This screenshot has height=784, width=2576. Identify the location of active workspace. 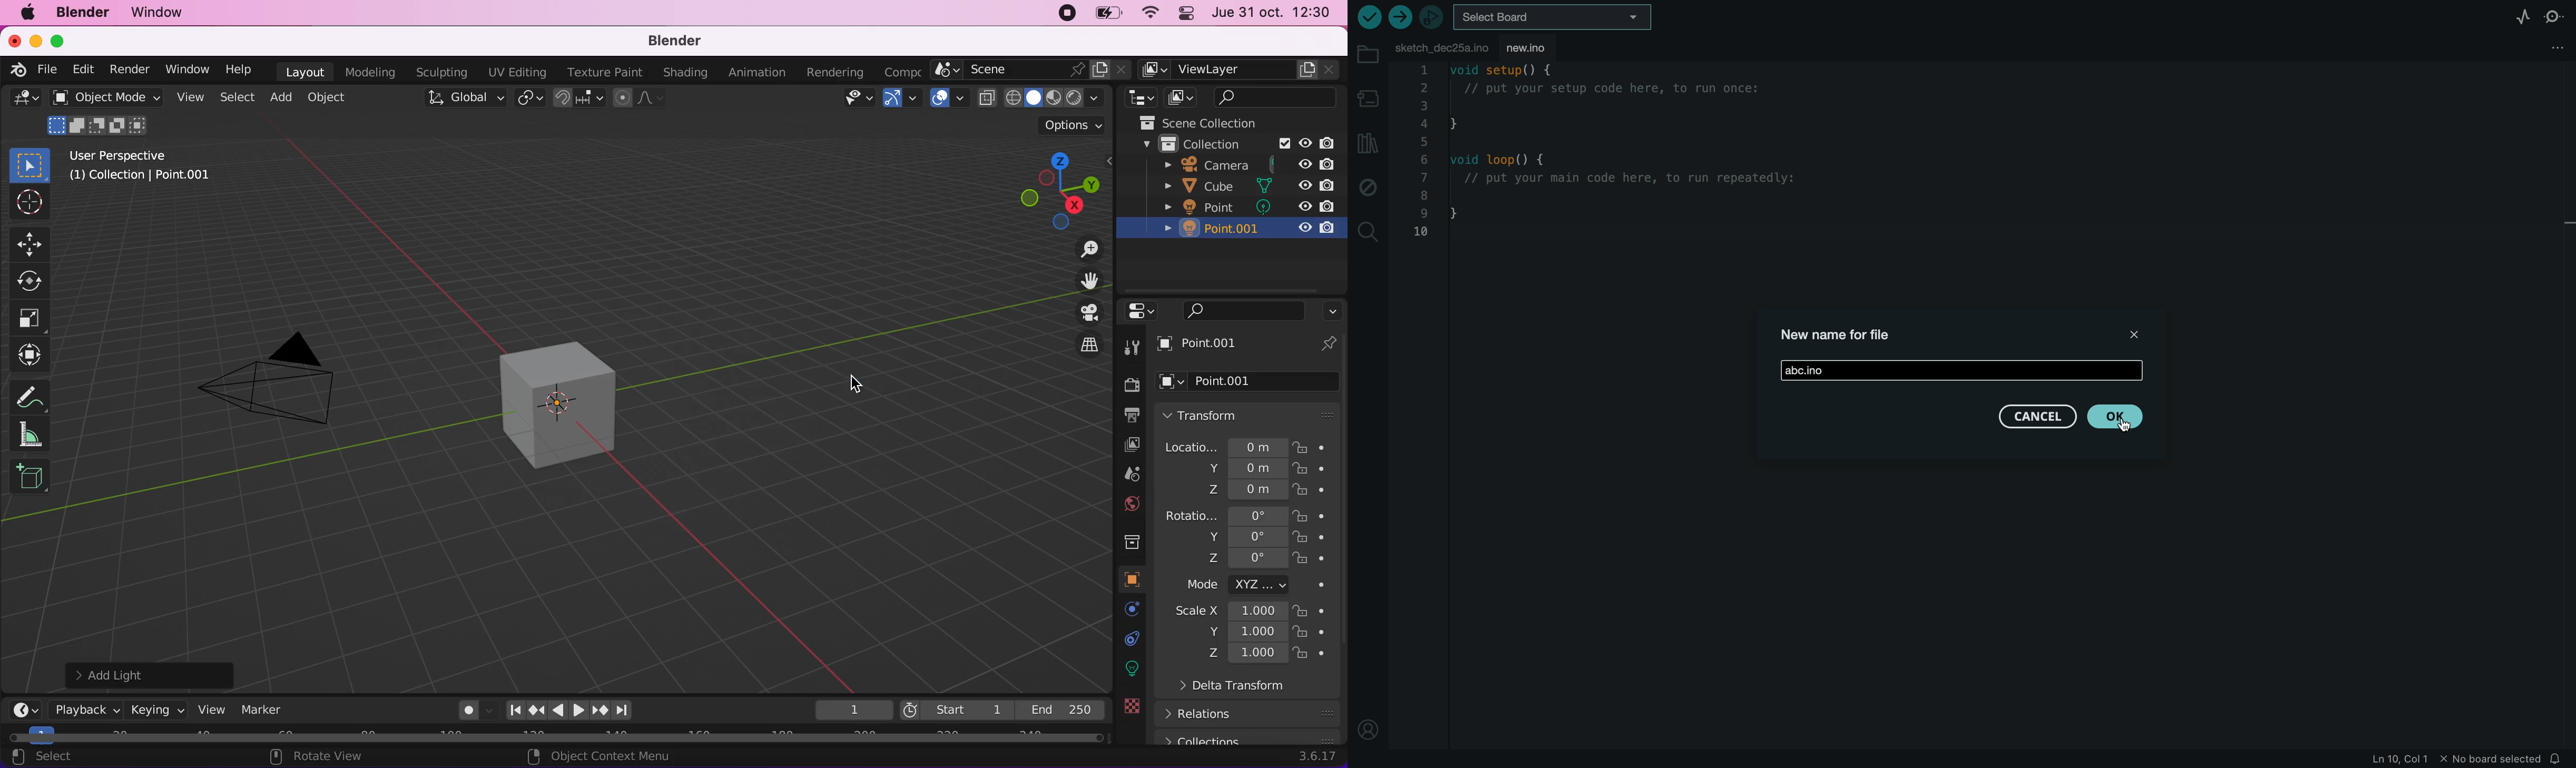
(906, 70).